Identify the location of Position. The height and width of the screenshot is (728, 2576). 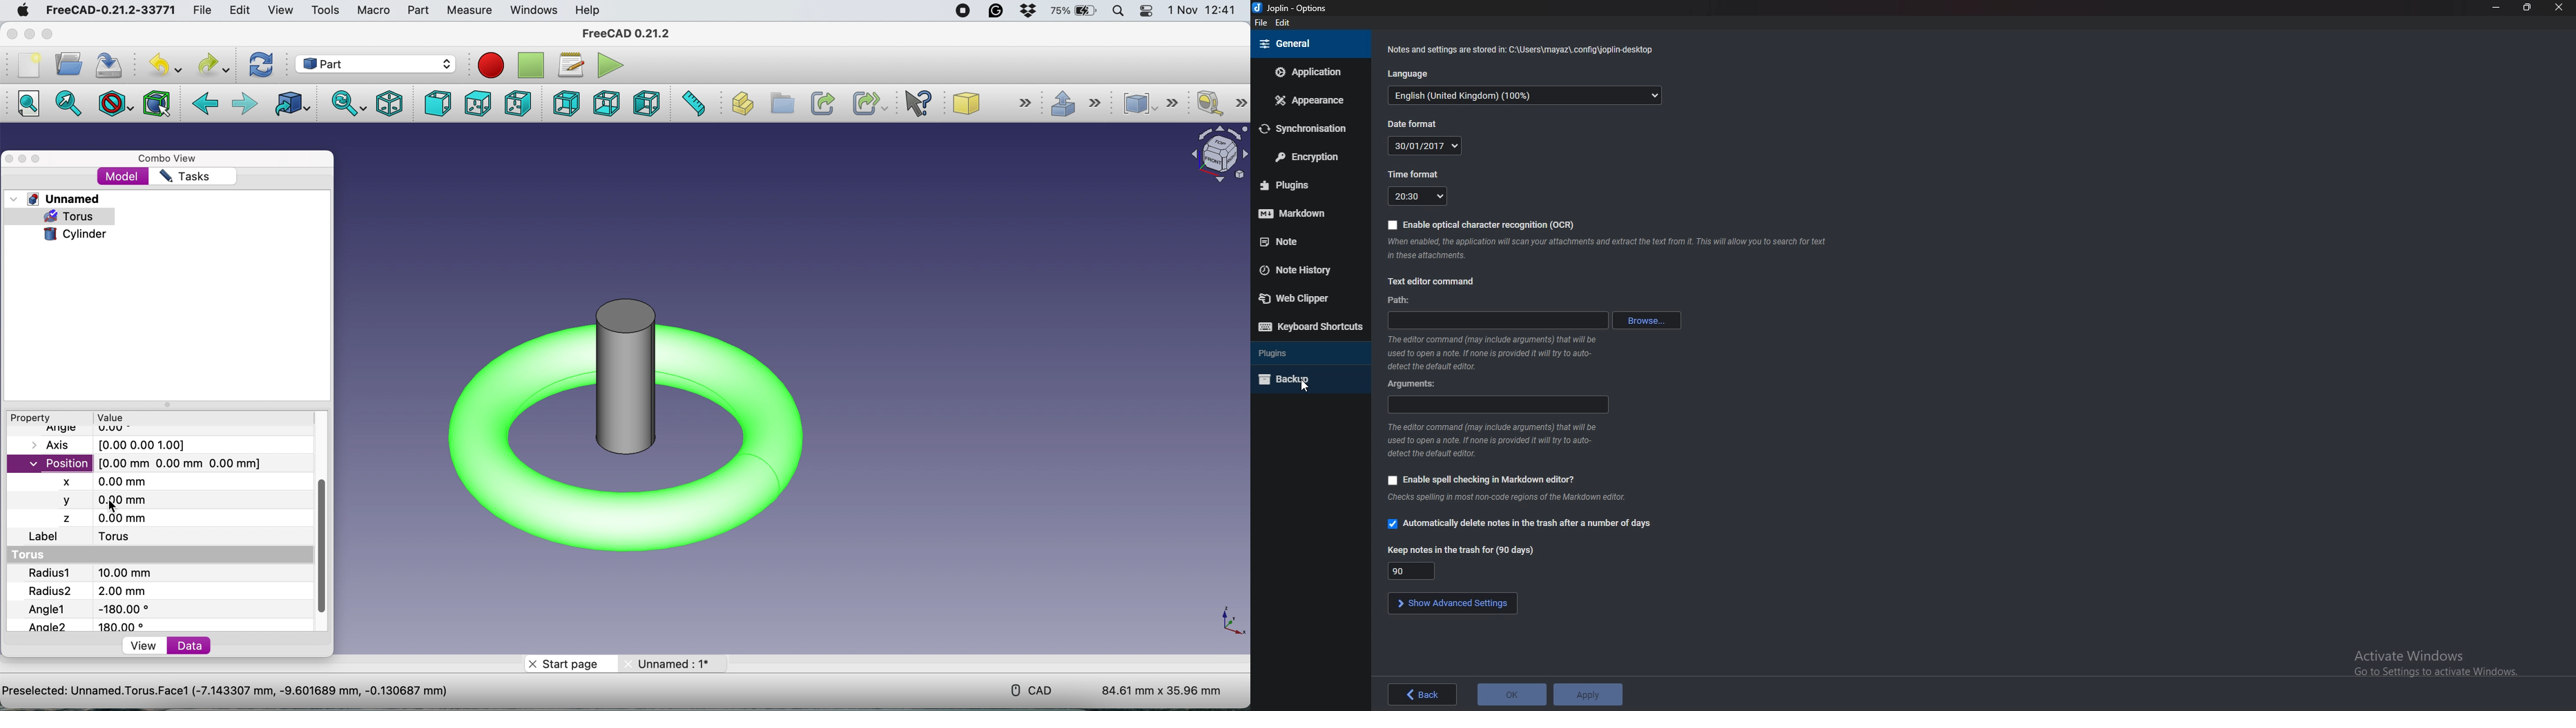
(140, 462).